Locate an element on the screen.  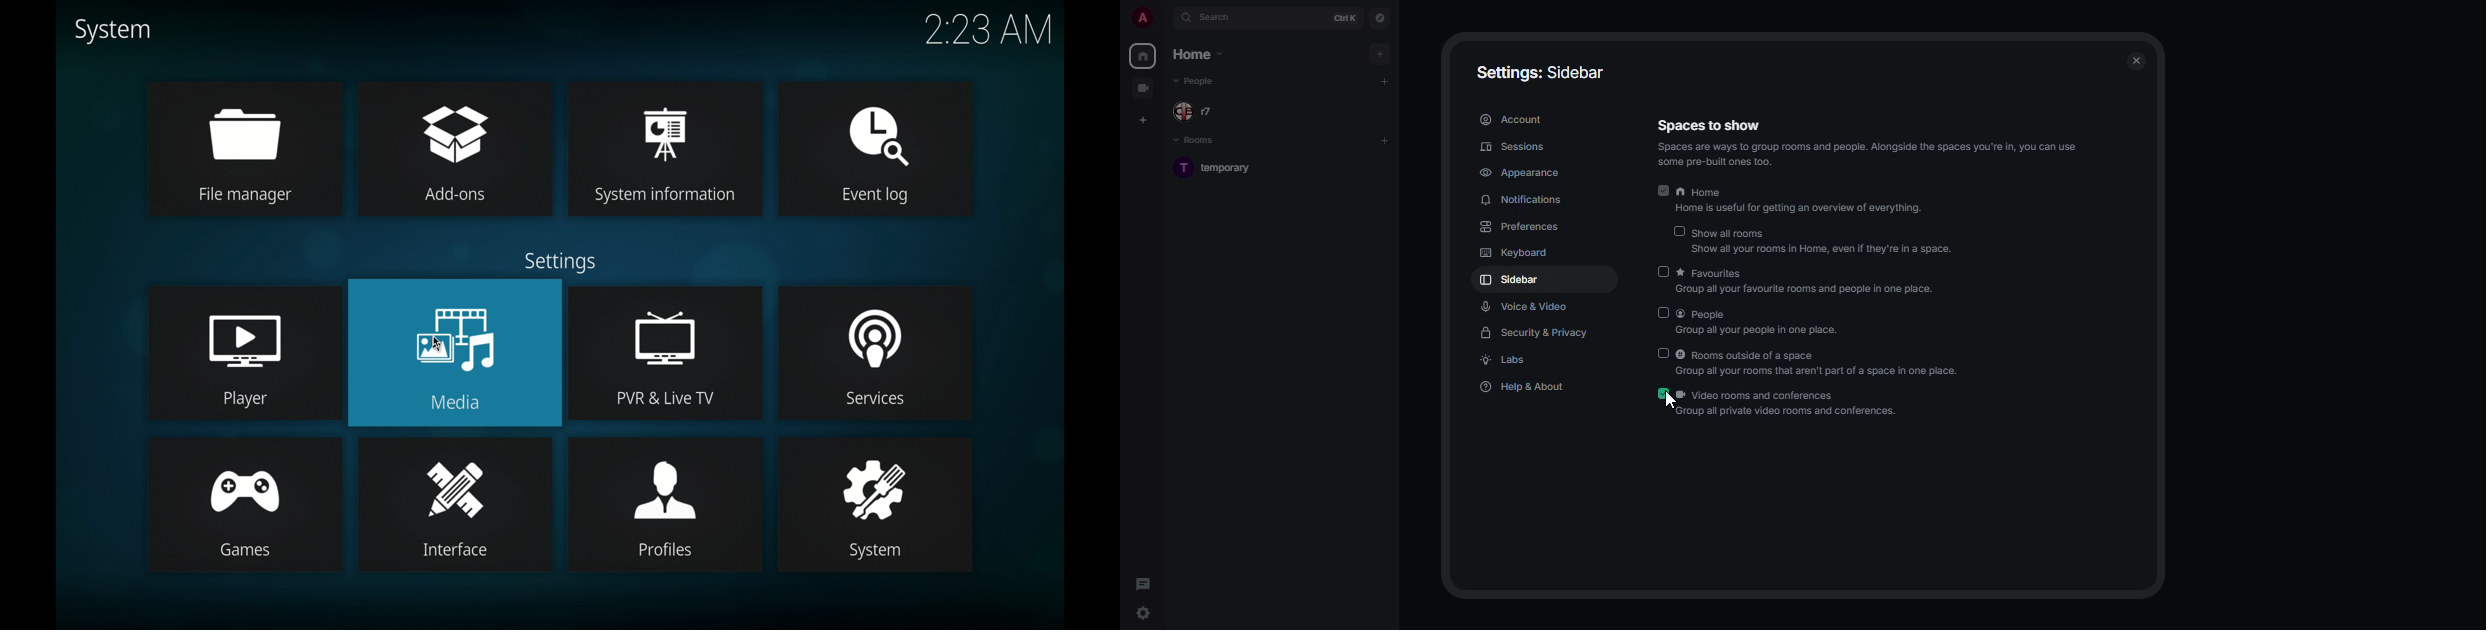
Event log is located at coordinates (866, 197).